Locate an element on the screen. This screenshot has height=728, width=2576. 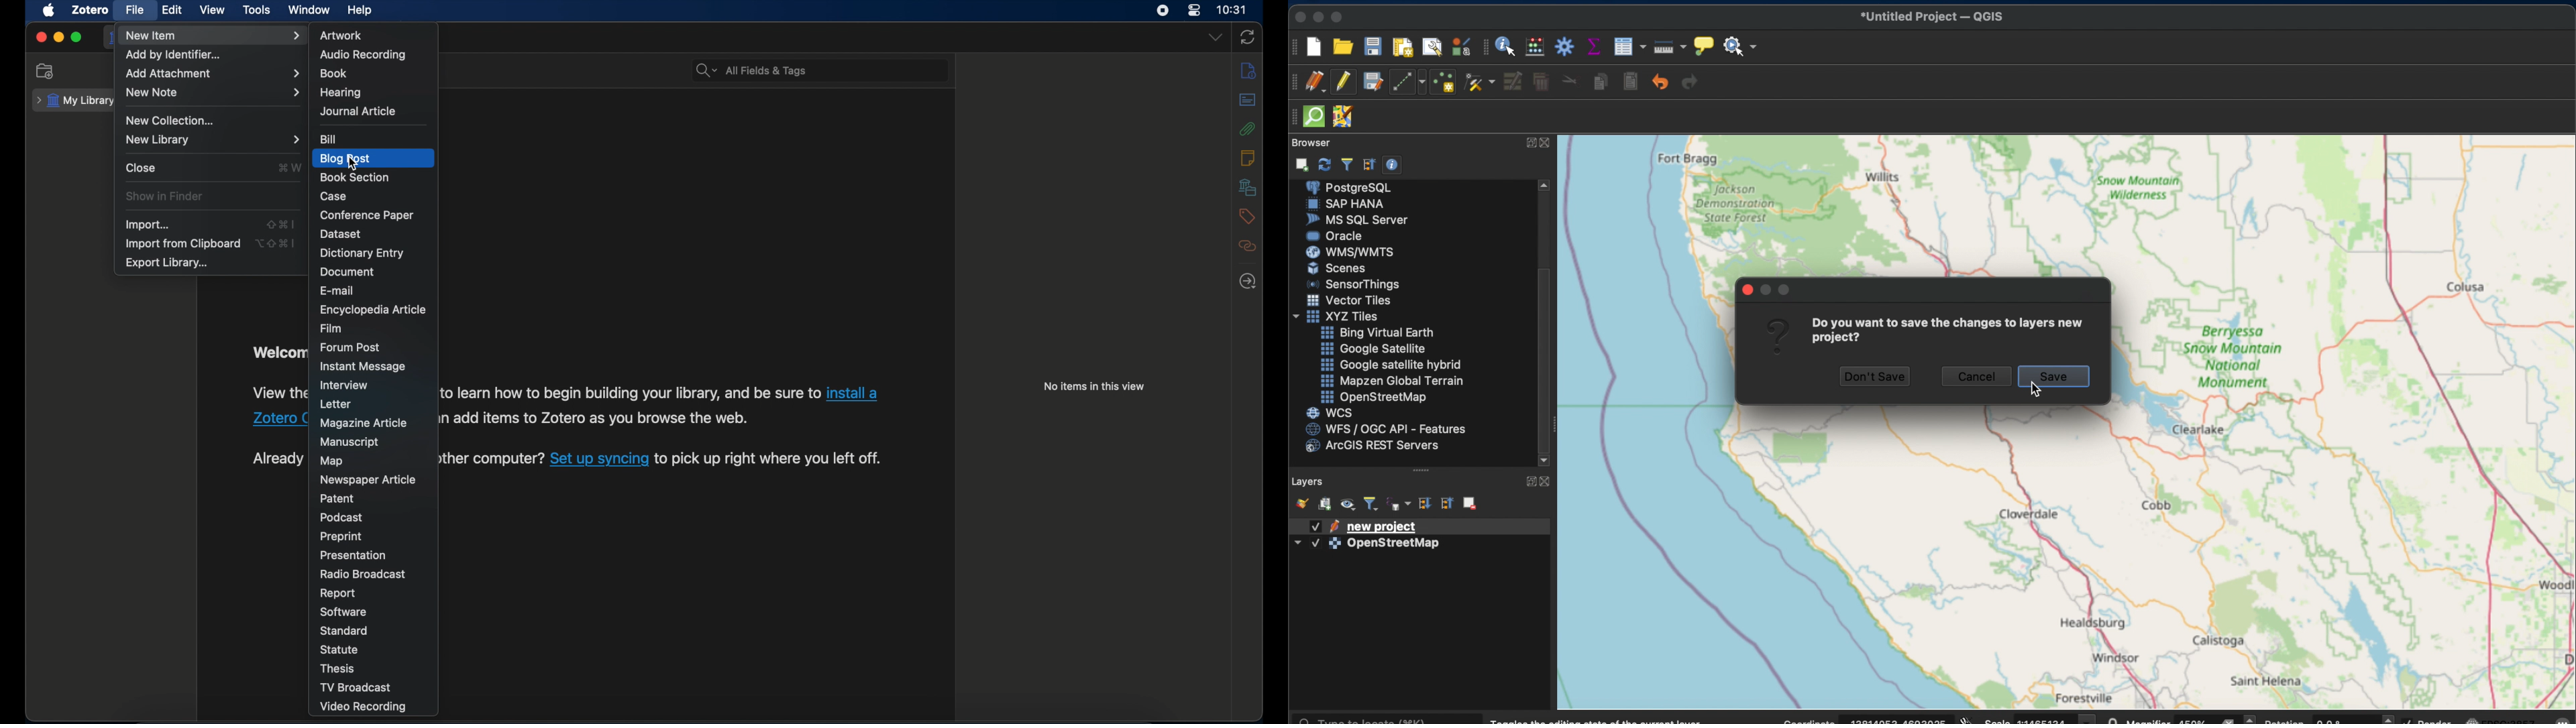
dataset is located at coordinates (341, 234).